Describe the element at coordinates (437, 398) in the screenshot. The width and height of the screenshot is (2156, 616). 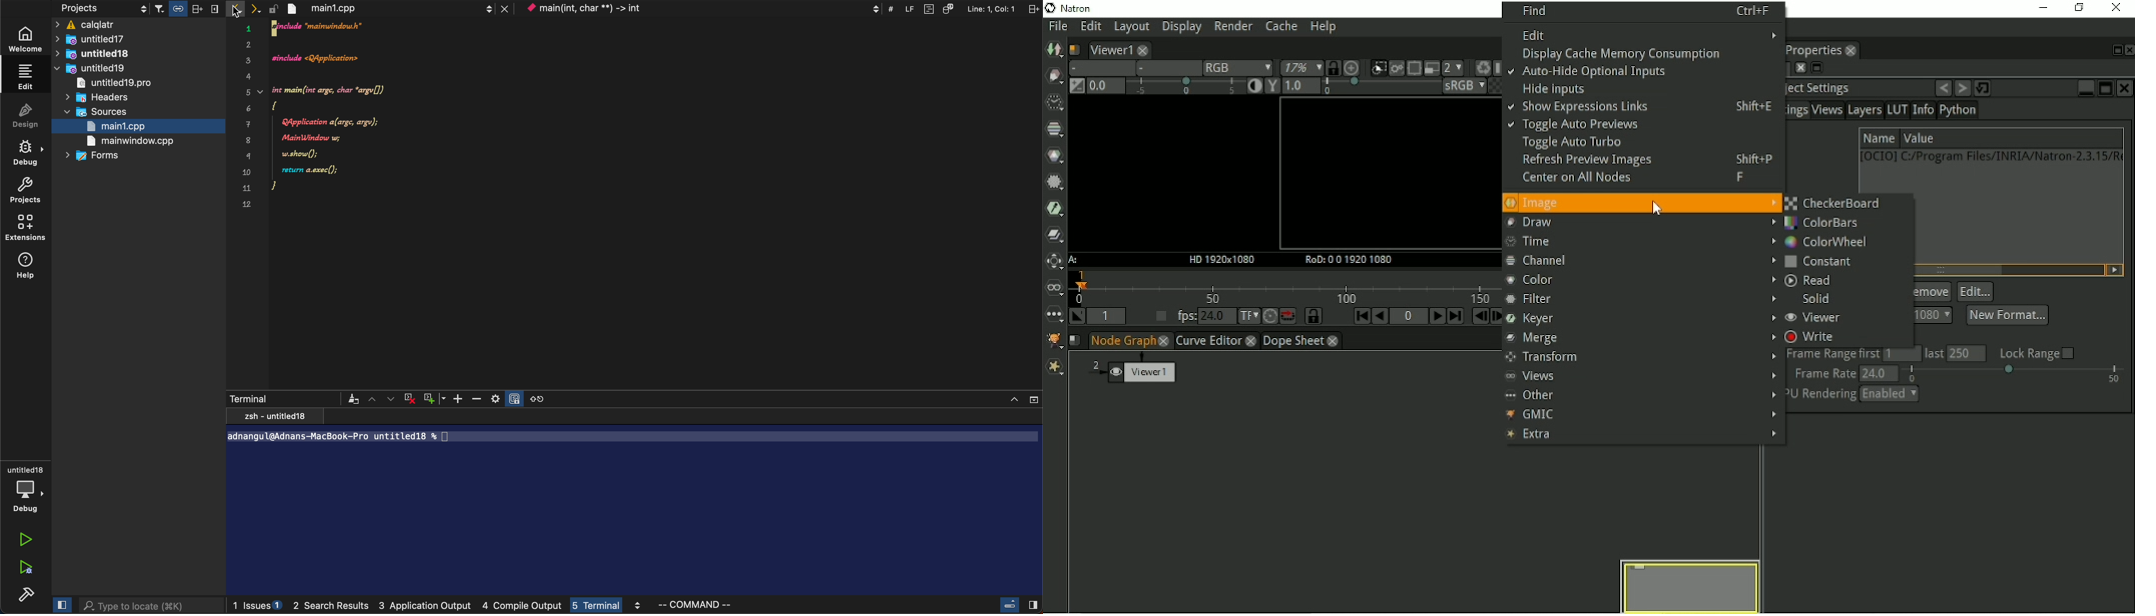
I see `plus` at that location.